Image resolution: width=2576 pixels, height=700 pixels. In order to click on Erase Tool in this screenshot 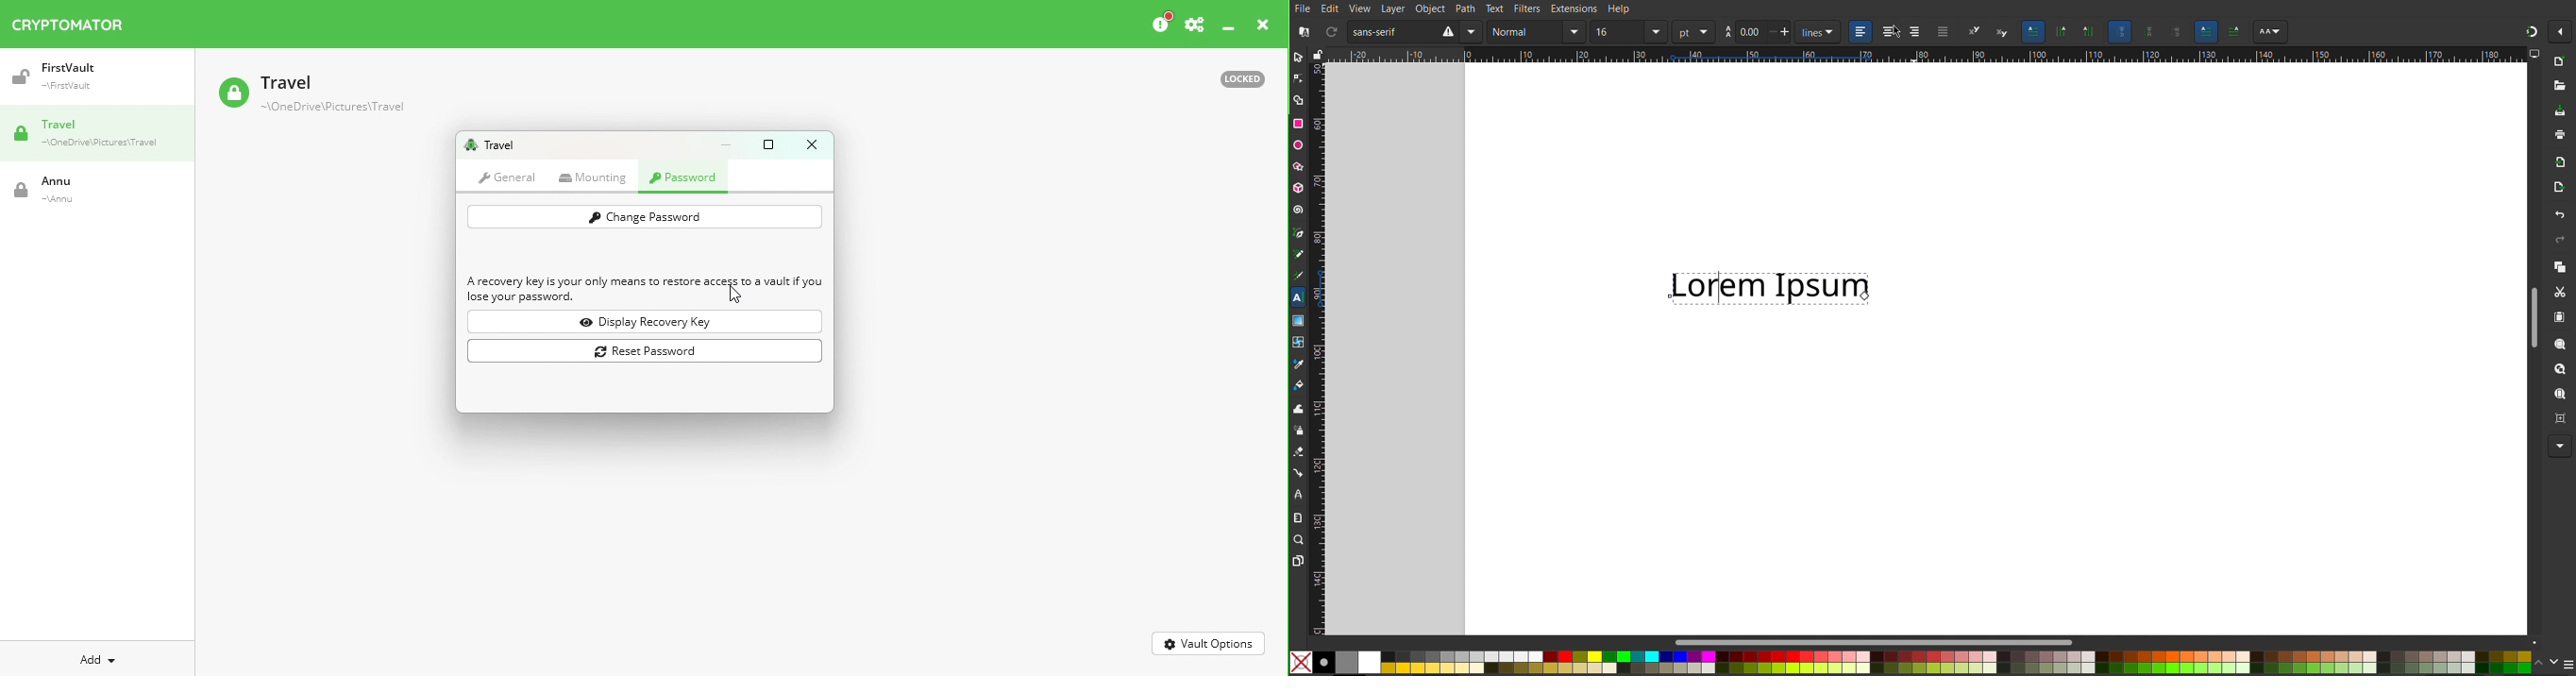, I will do `click(1301, 452)`.